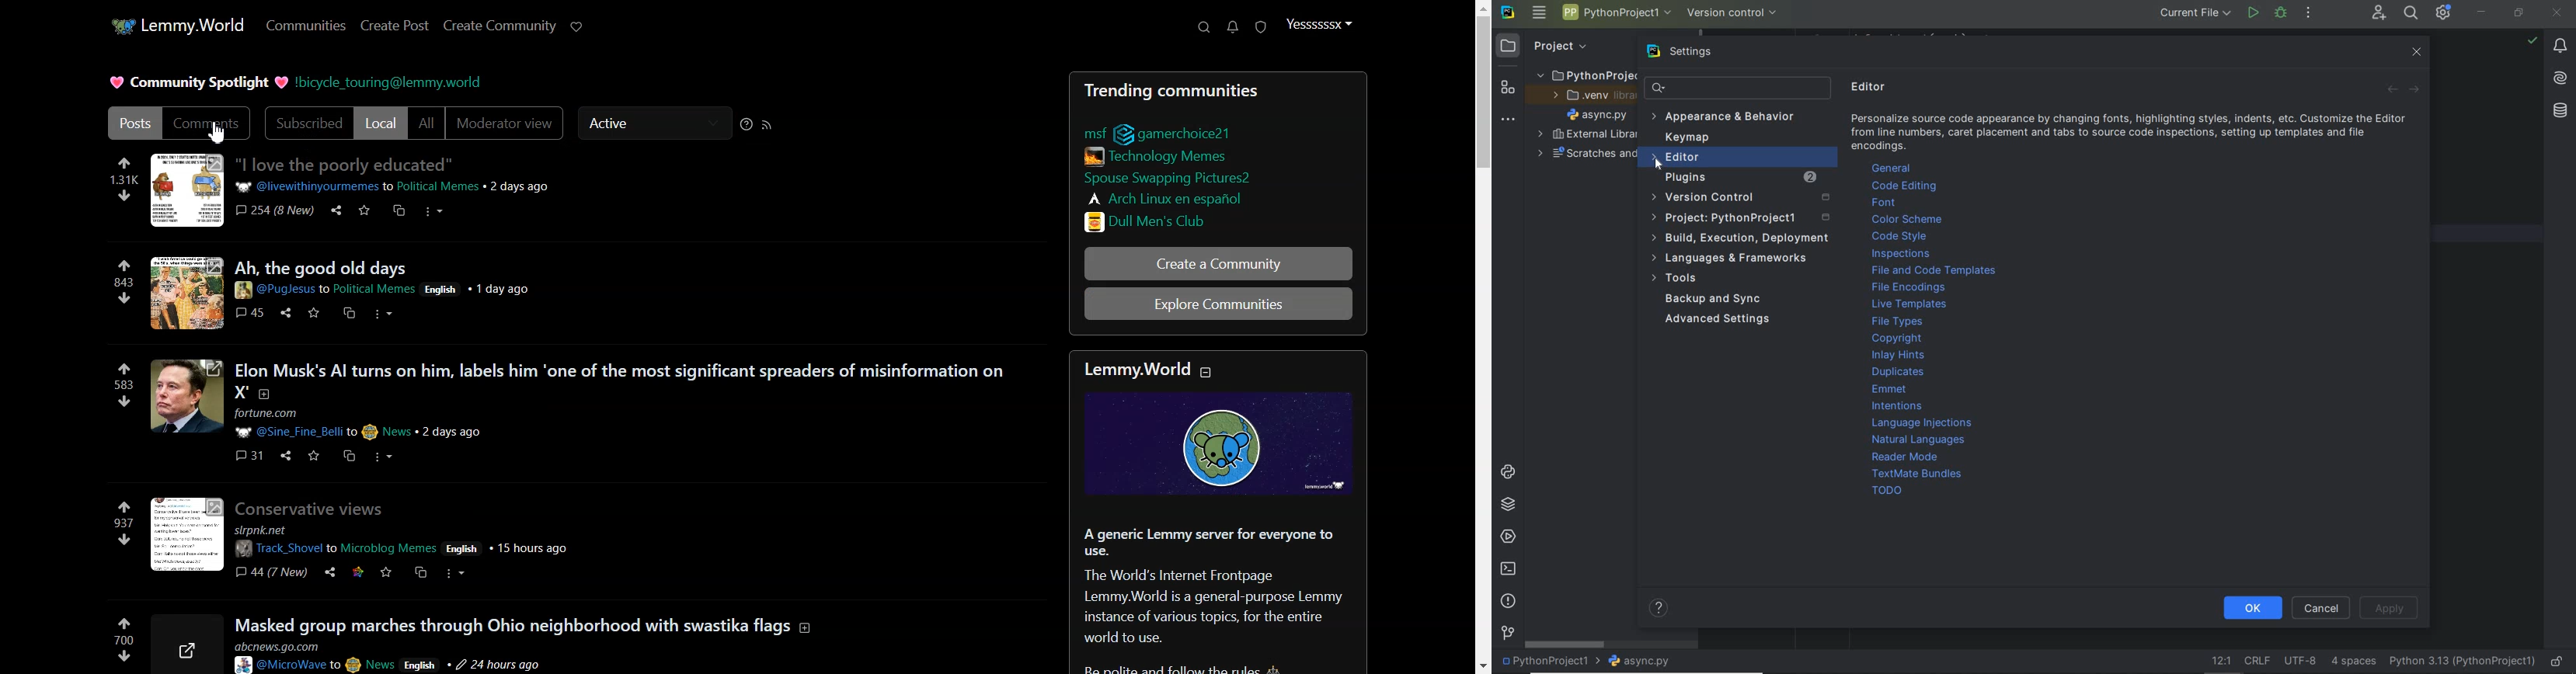  Describe the element at coordinates (2393, 92) in the screenshot. I see `Back` at that location.